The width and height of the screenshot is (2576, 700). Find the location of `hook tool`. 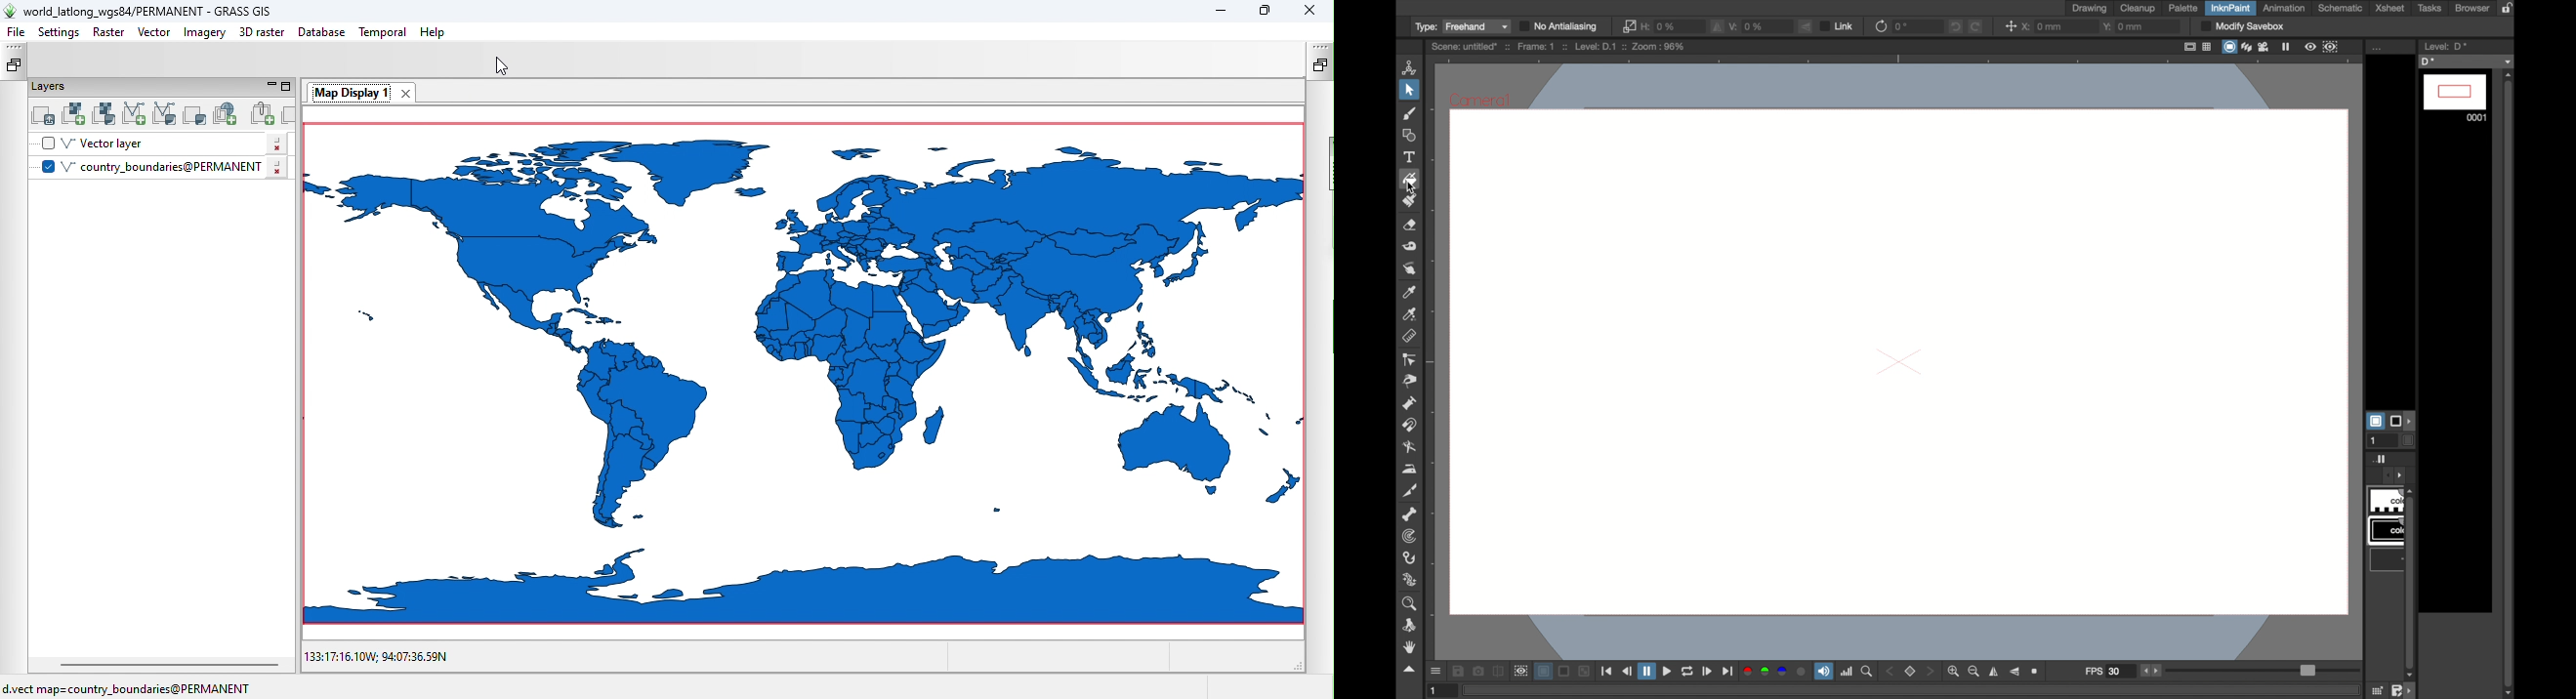

hook tool is located at coordinates (1408, 558).